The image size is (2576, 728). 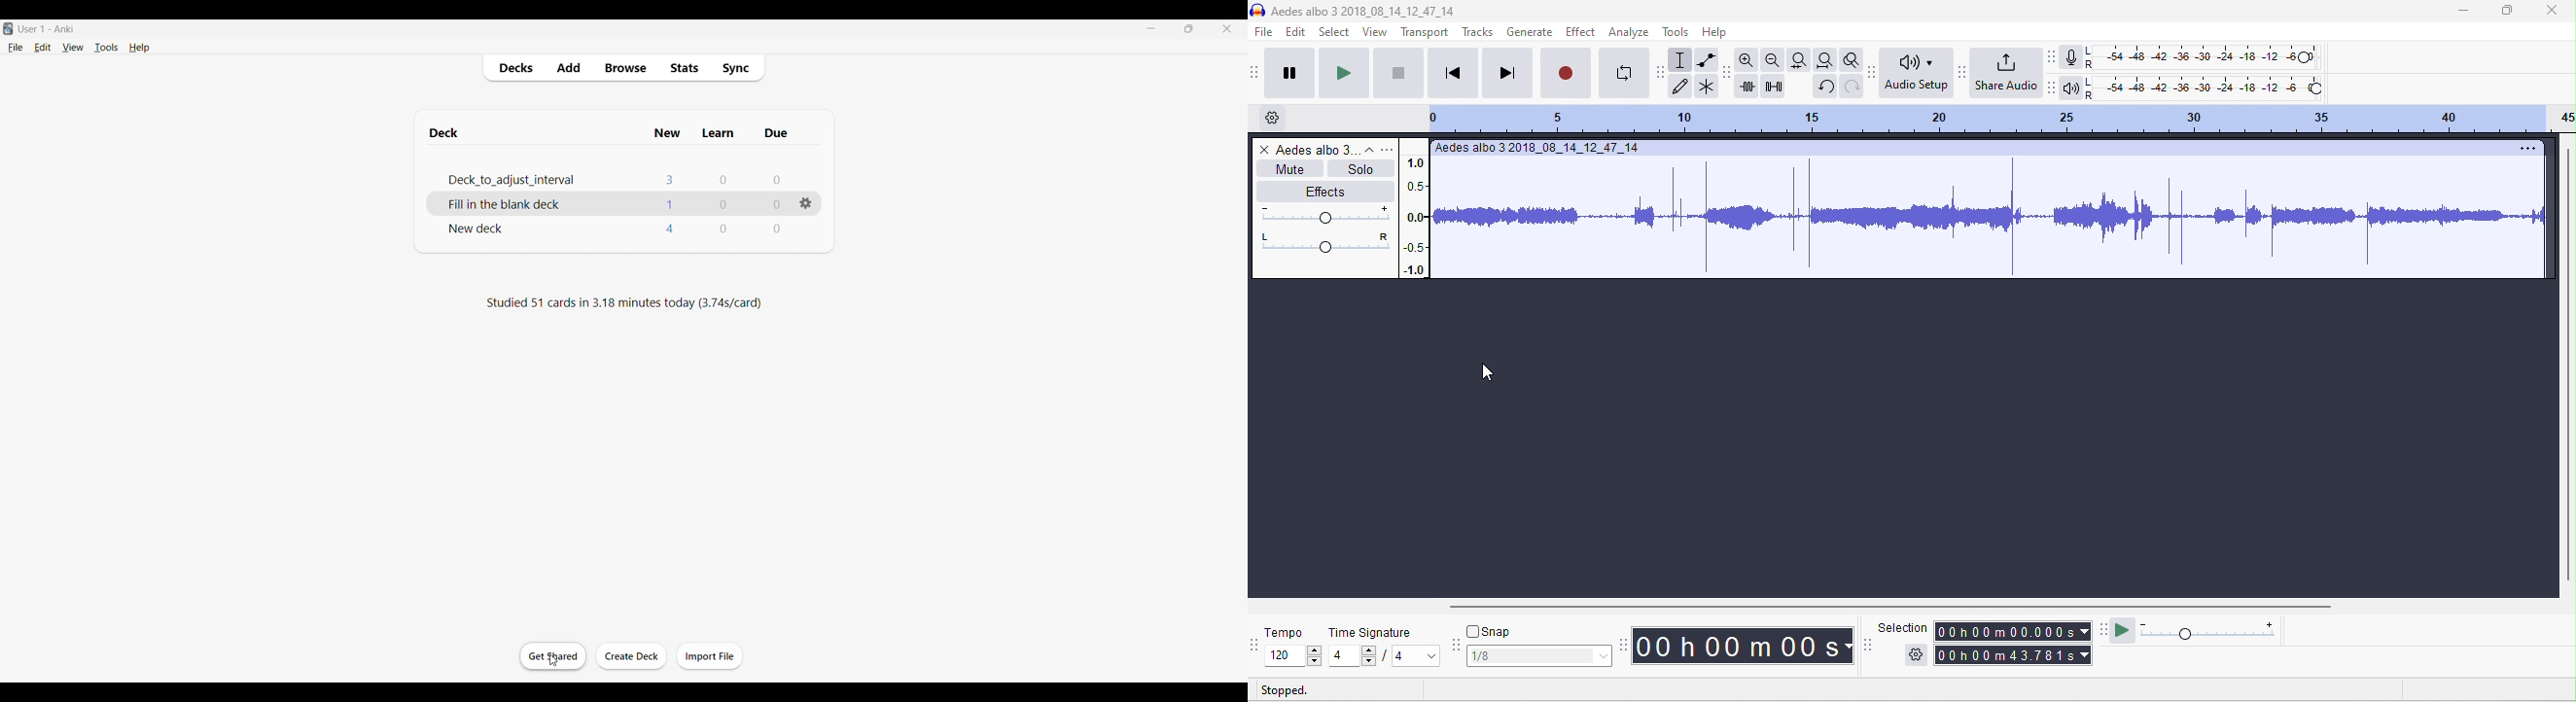 I want to click on audacity time, so click(x=1744, y=647).